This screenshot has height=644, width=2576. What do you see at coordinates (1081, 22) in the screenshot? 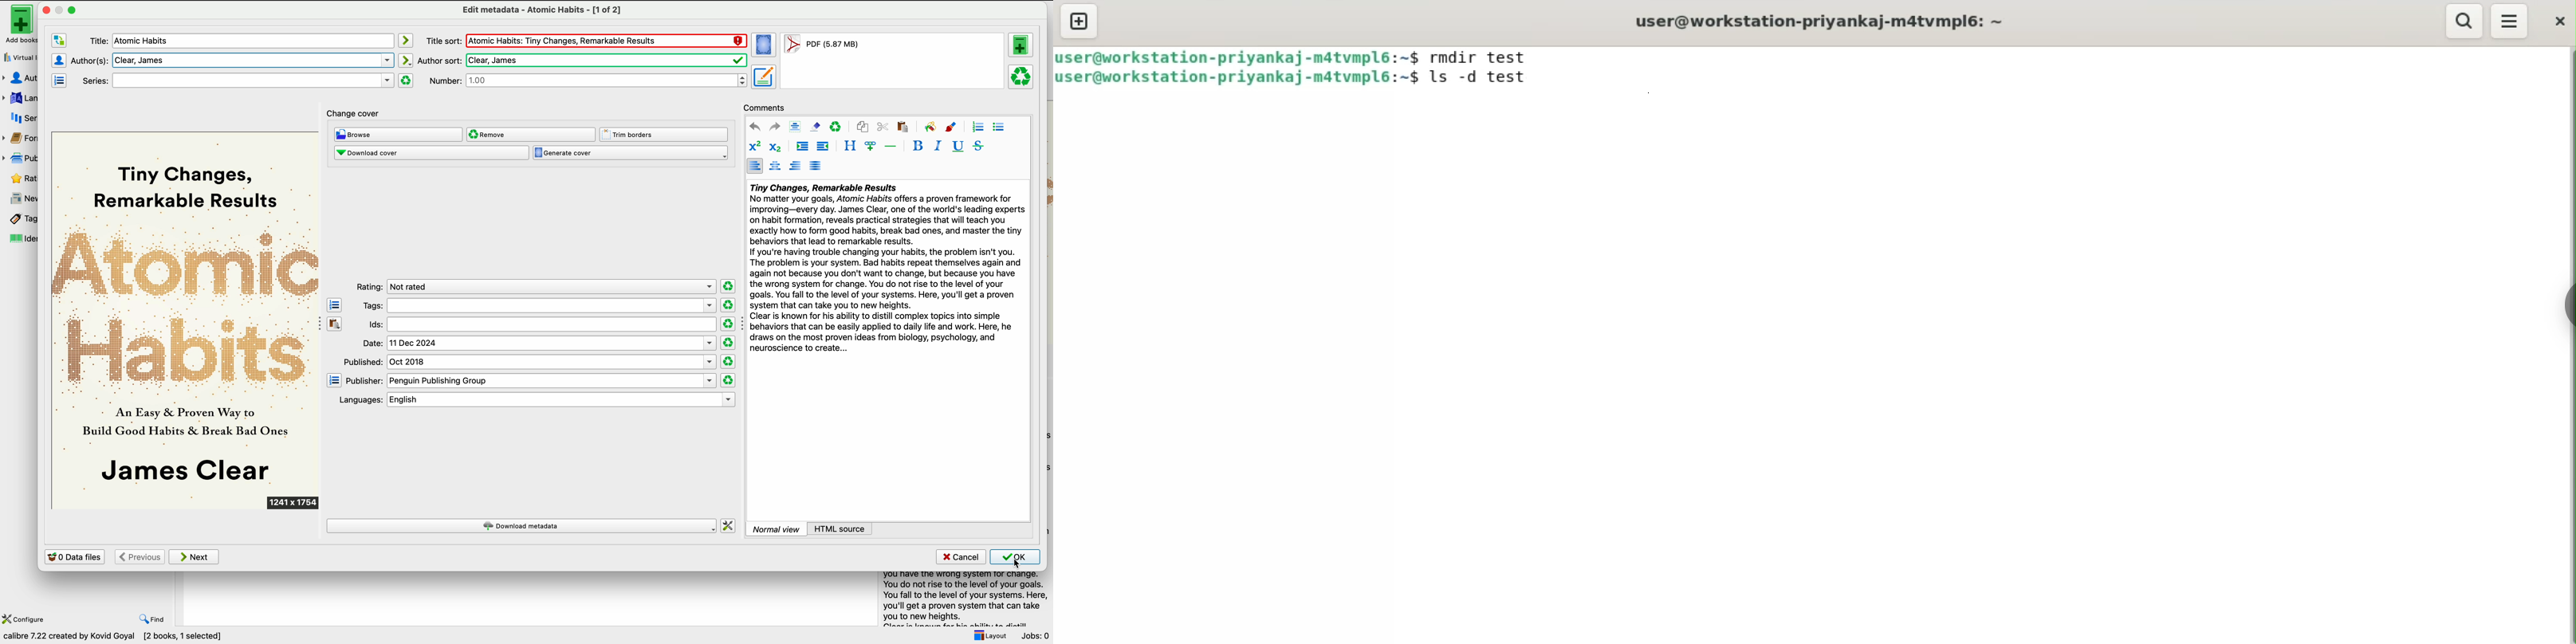
I see `new tab` at bounding box center [1081, 22].